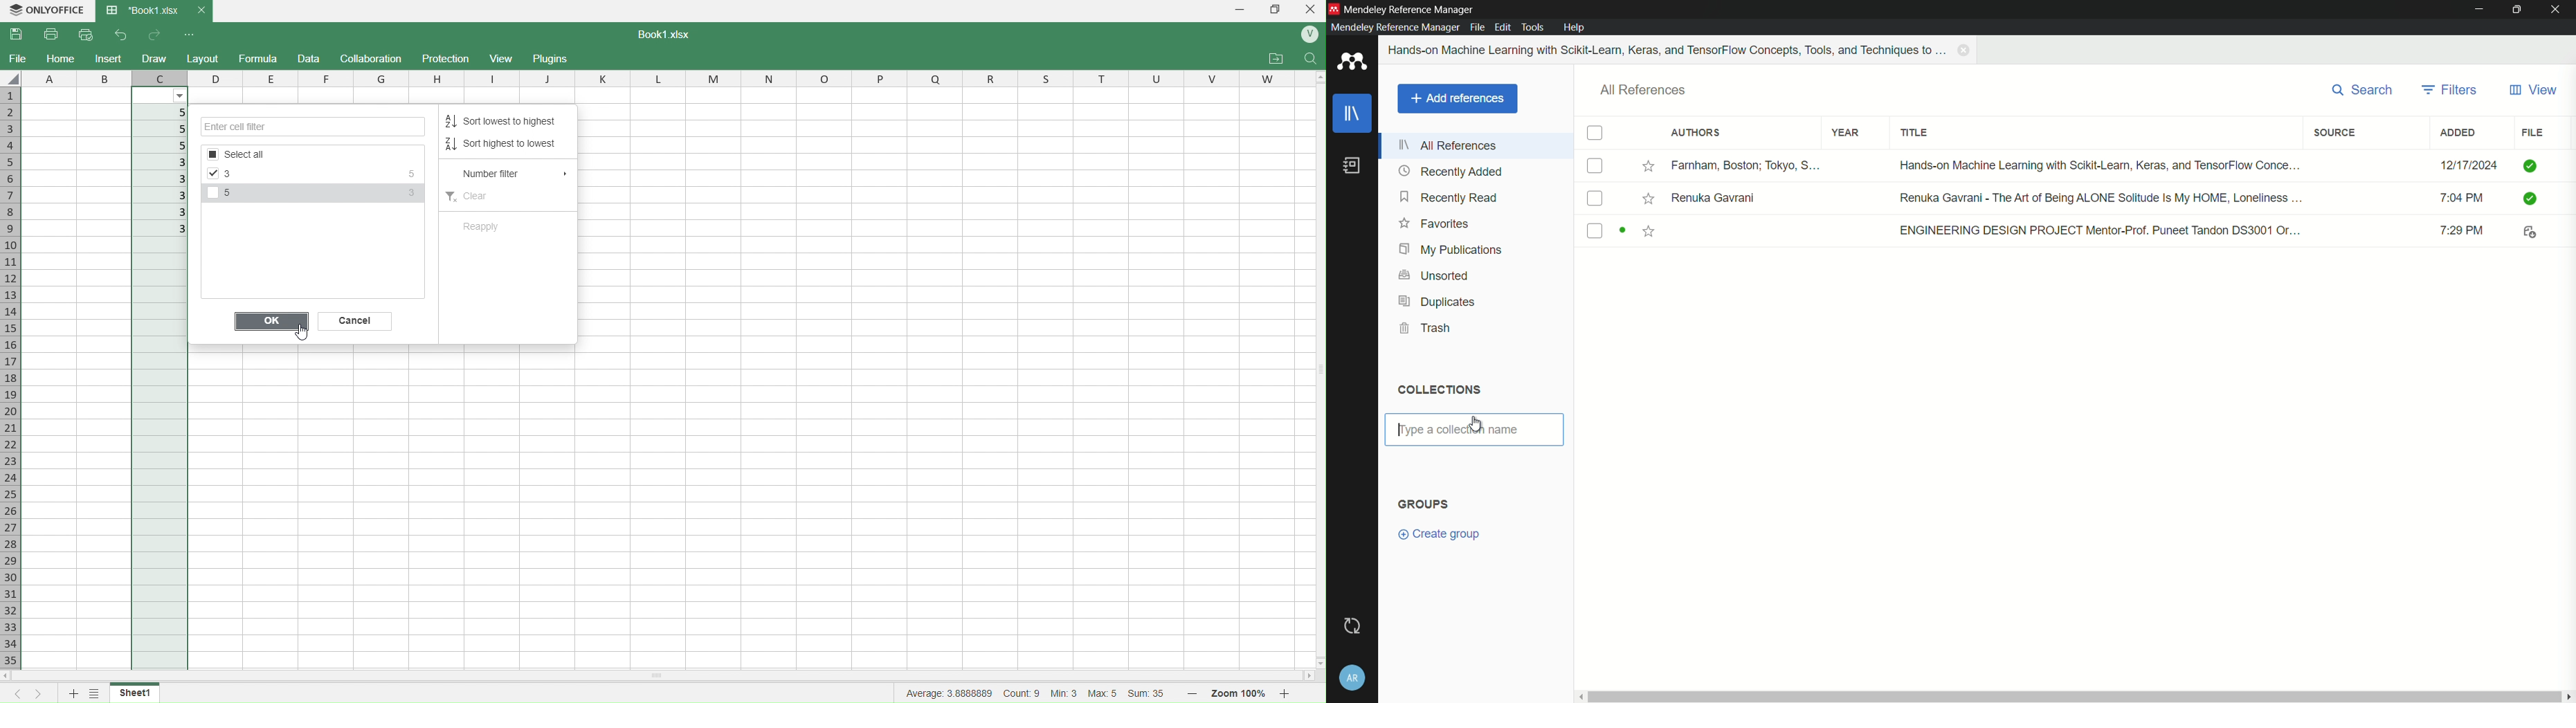 This screenshot has width=2576, height=728. What do you see at coordinates (43, 694) in the screenshot?
I see `next sheet` at bounding box center [43, 694].